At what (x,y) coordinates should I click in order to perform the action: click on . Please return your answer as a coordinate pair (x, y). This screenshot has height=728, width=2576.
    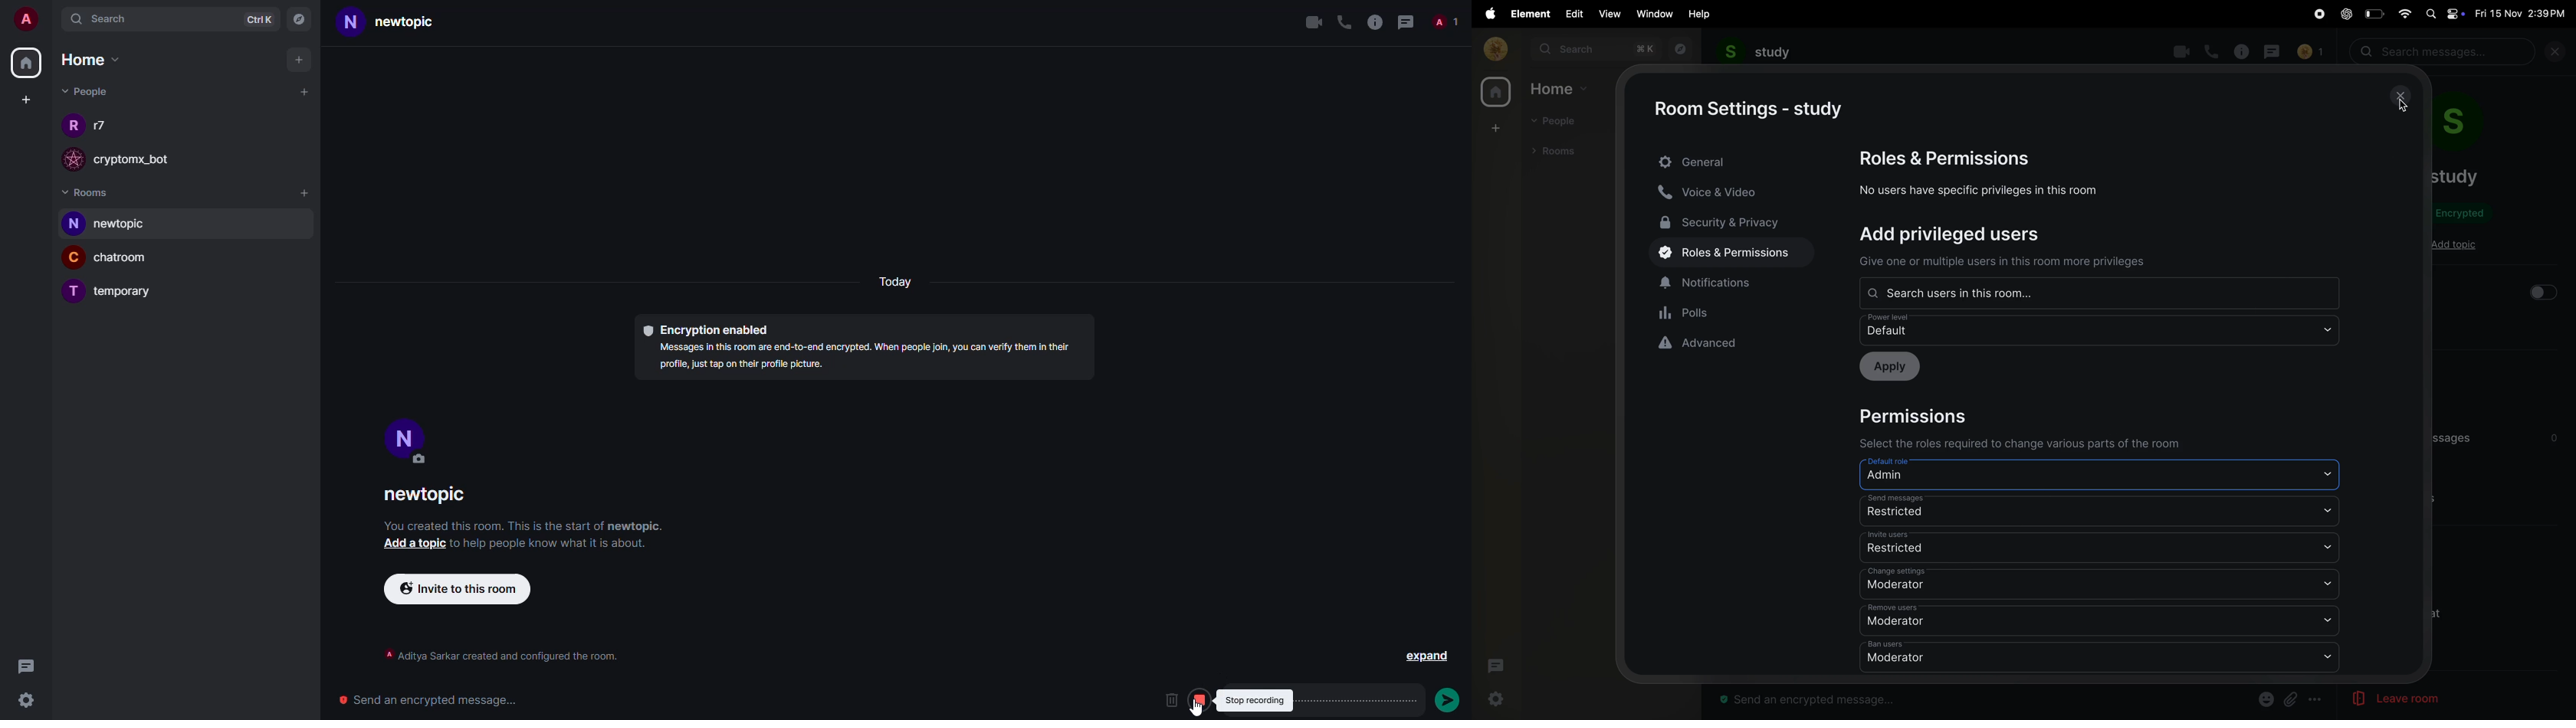
    Looking at the image, I should click on (2291, 699).